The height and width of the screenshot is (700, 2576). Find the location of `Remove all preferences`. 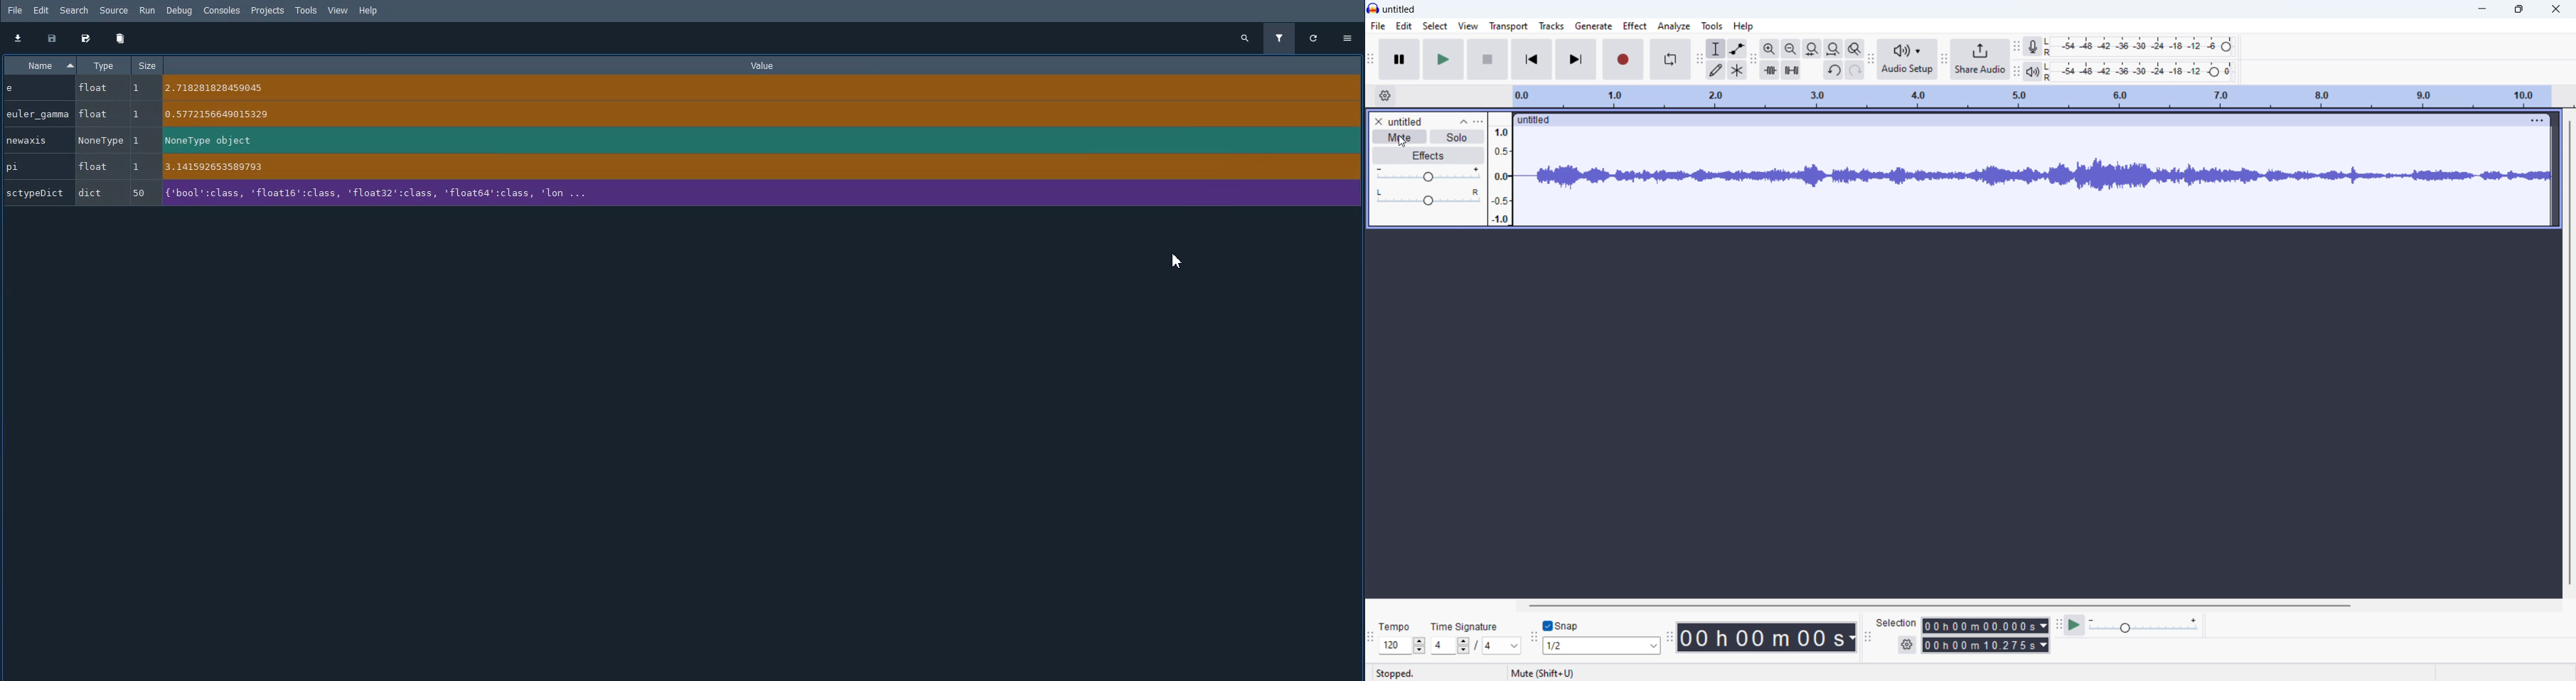

Remove all preferences is located at coordinates (121, 38).